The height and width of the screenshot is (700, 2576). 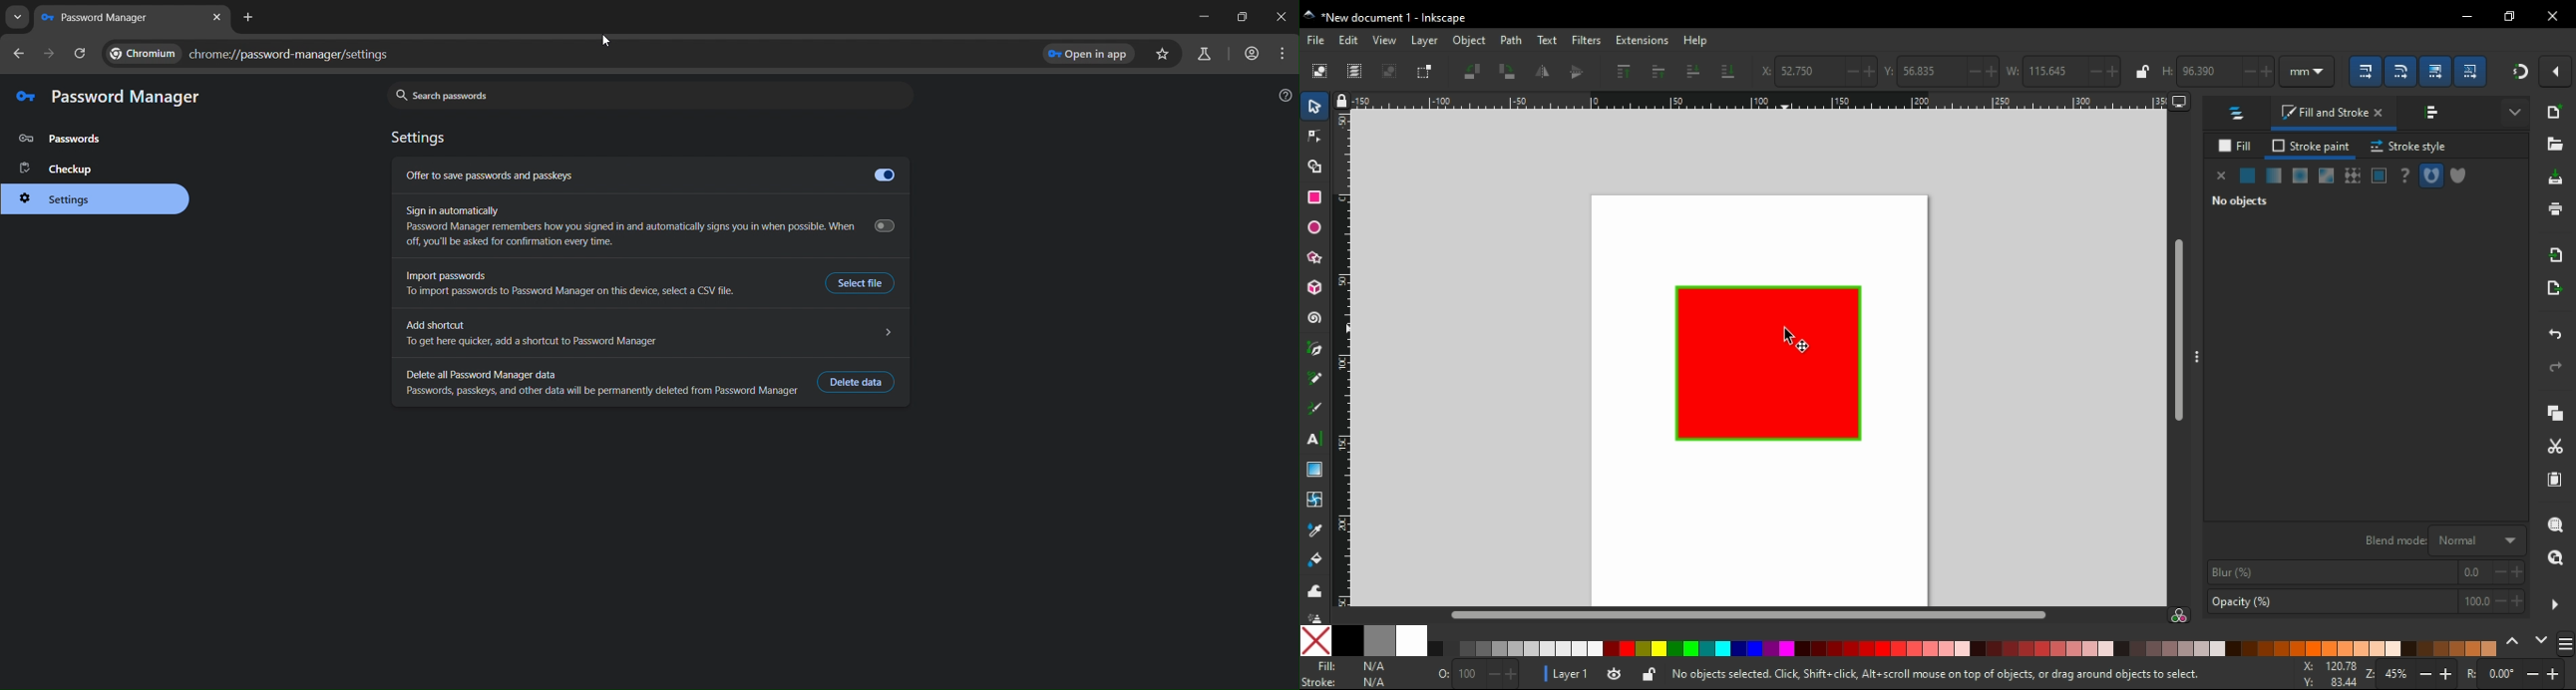 What do you see at coordinates (1320, 73) in the screenshot?
I see `select all` at bounding box center [1320, 73].